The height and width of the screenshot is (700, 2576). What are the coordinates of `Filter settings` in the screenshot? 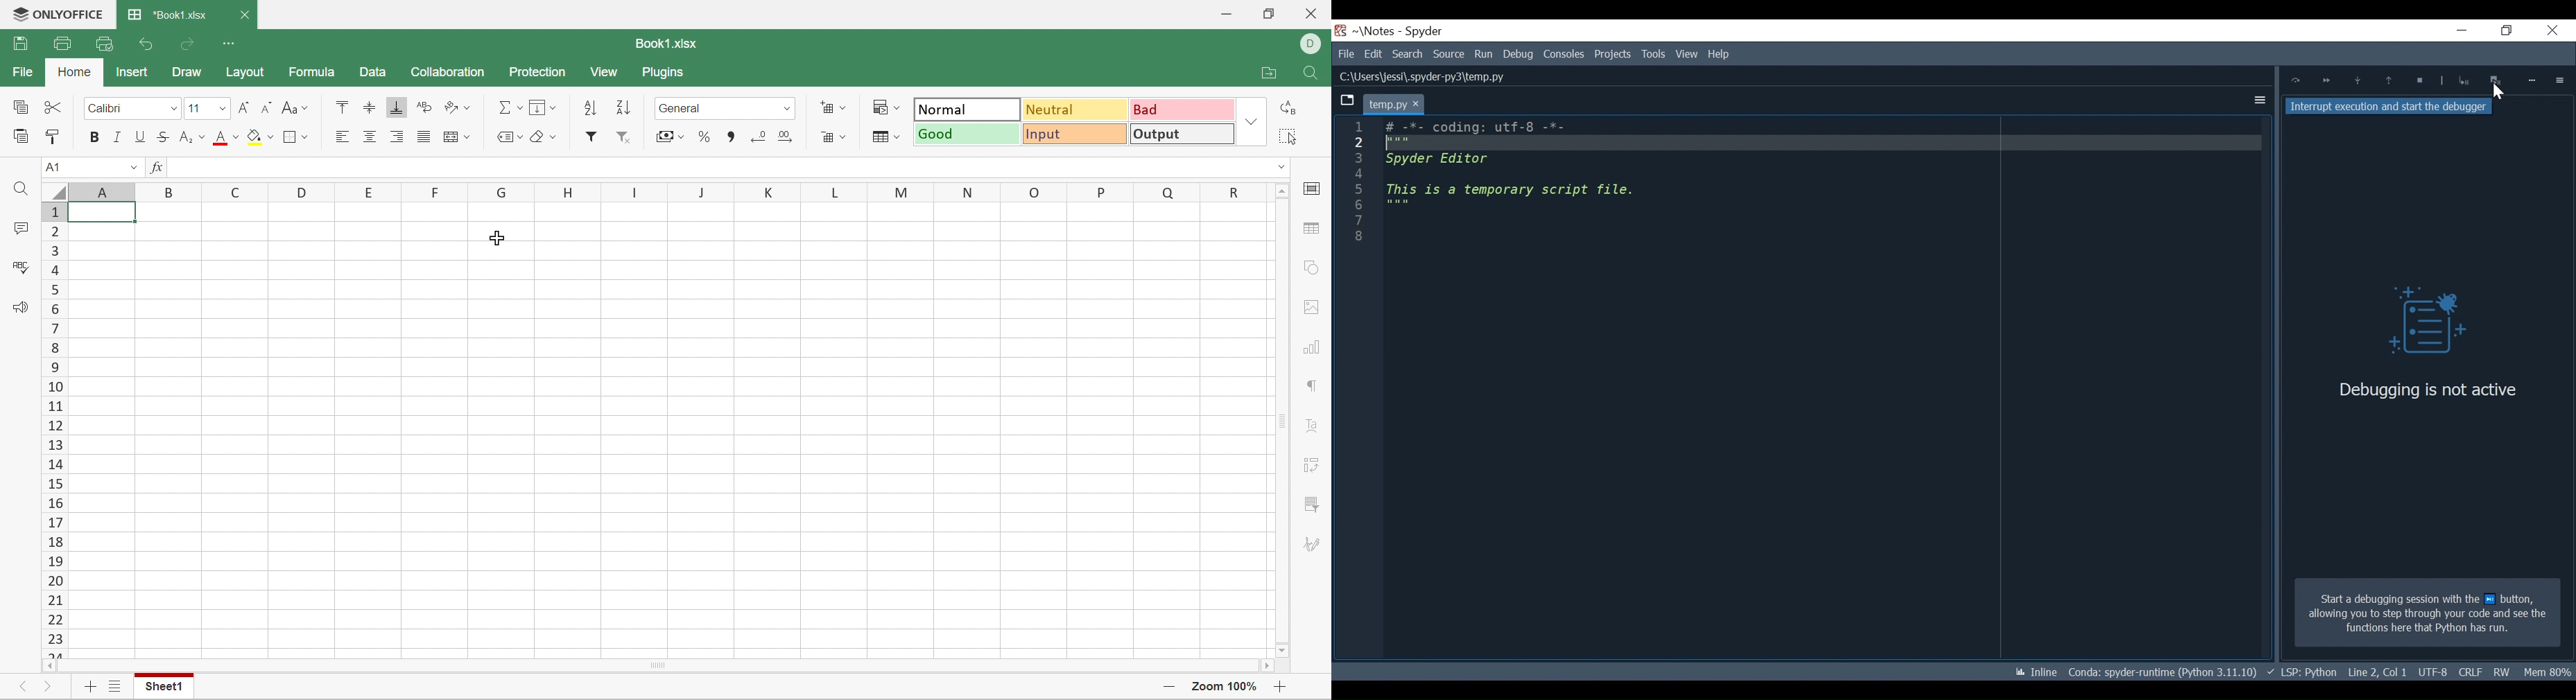 It's located at (1313, 502).